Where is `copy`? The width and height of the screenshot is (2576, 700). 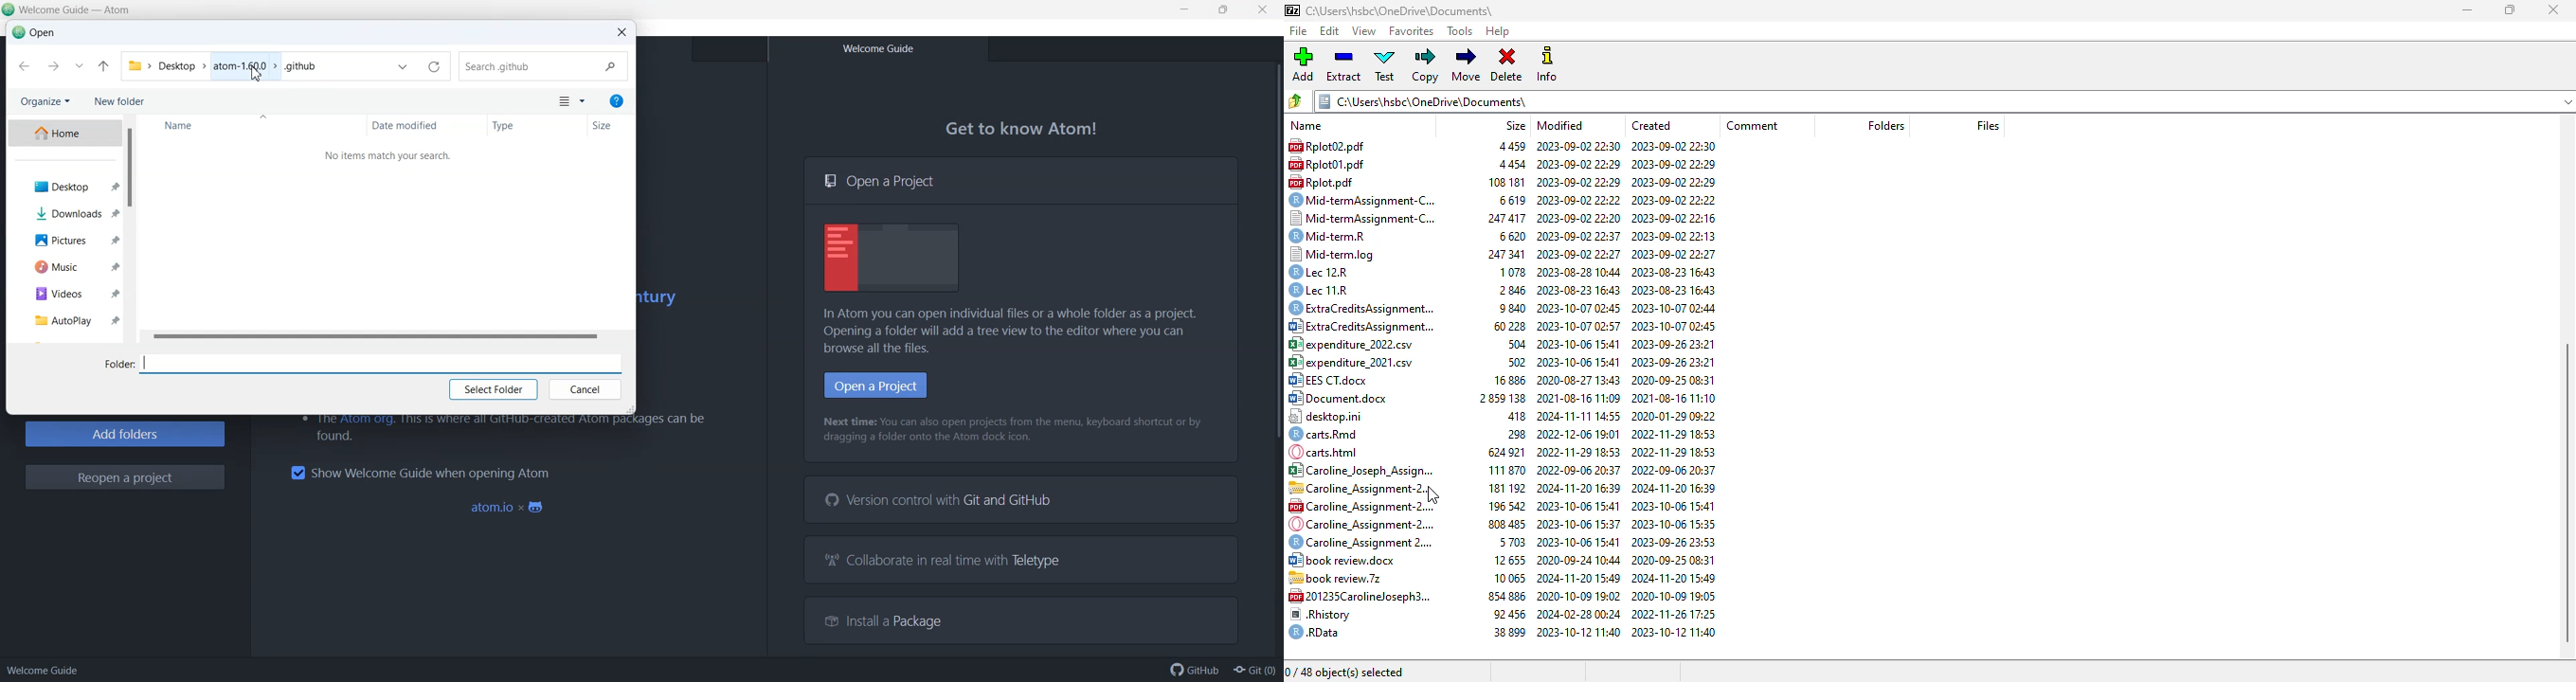
copy is located at coordinates (1426, 65).